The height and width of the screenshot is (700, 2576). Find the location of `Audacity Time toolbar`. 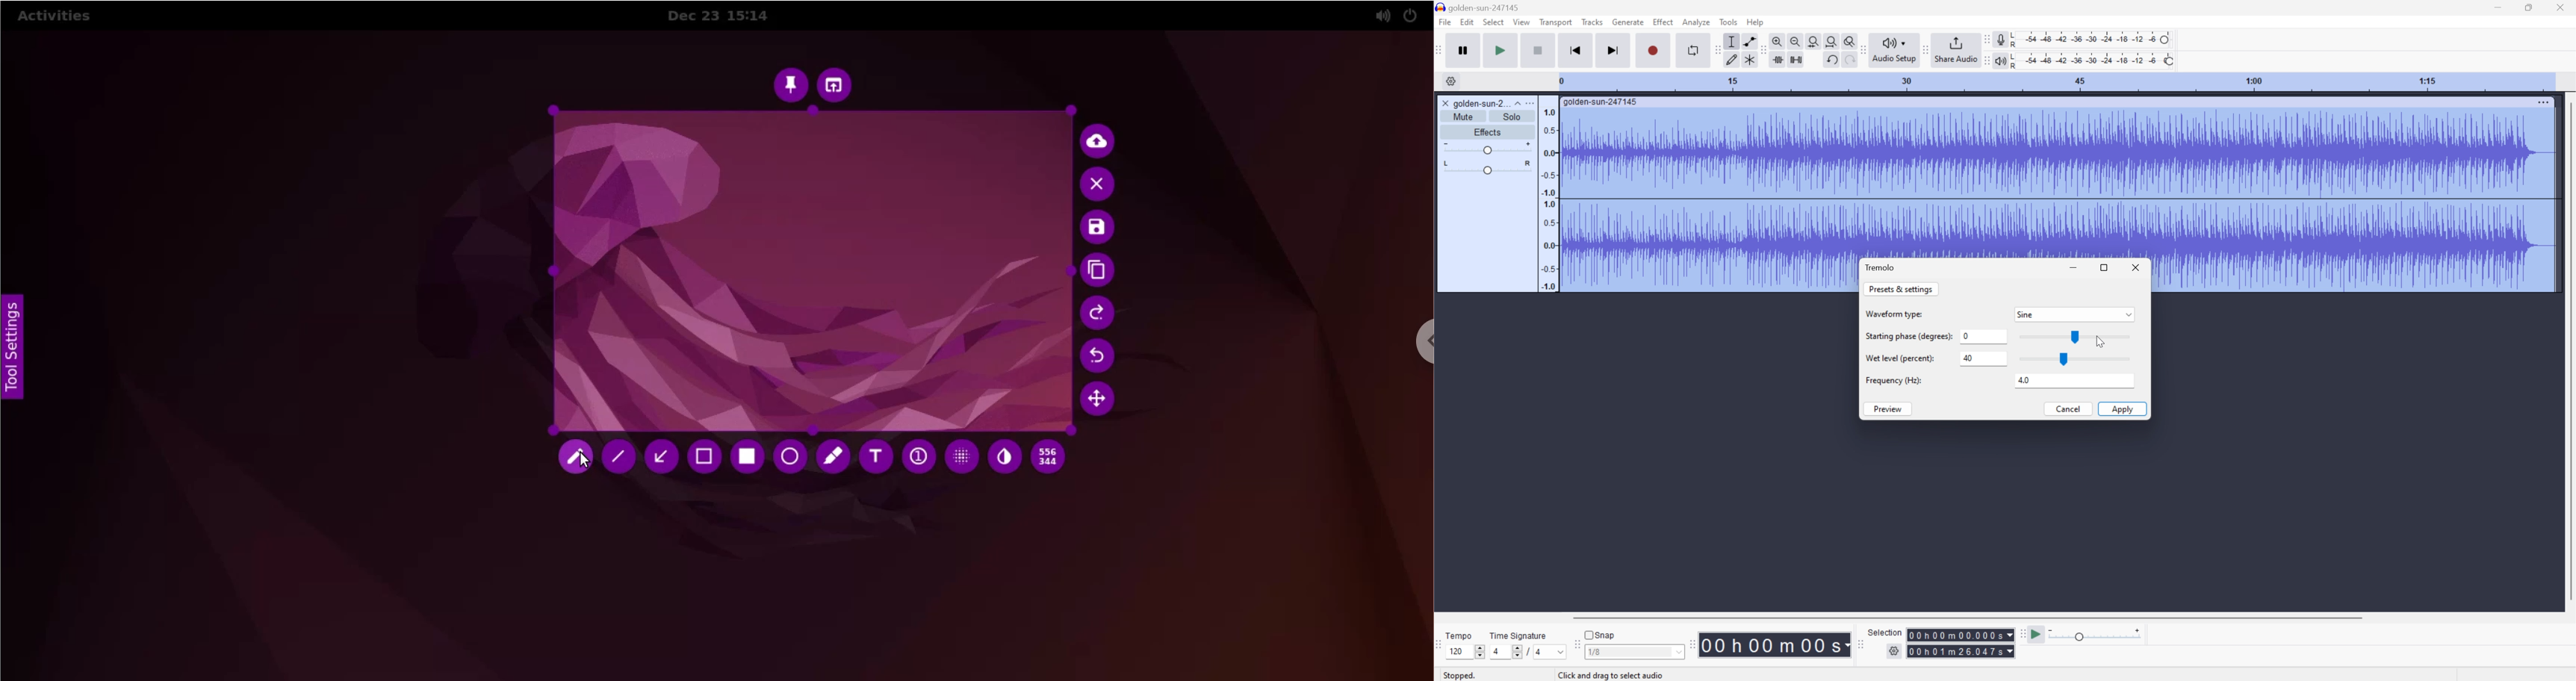

Audacity Time toolbar is located at coordinates (1691, 644).